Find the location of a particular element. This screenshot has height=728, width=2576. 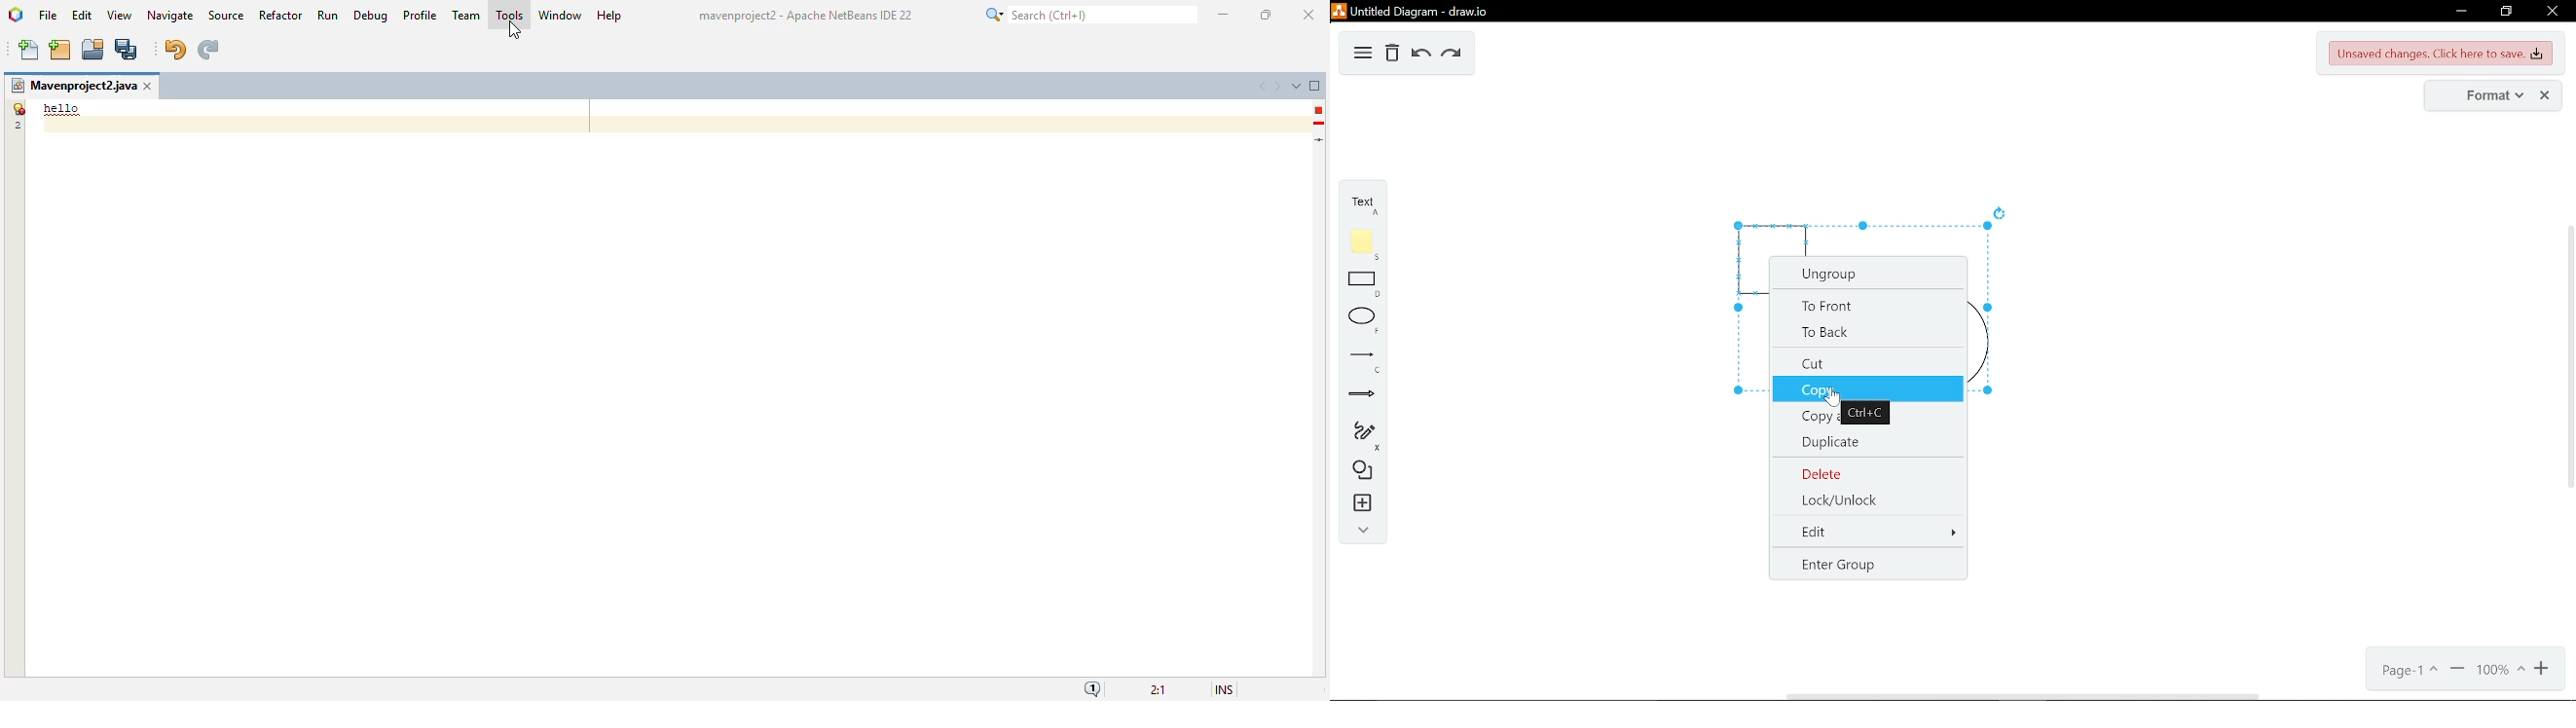

close format is located at coordinates (2546, 95).